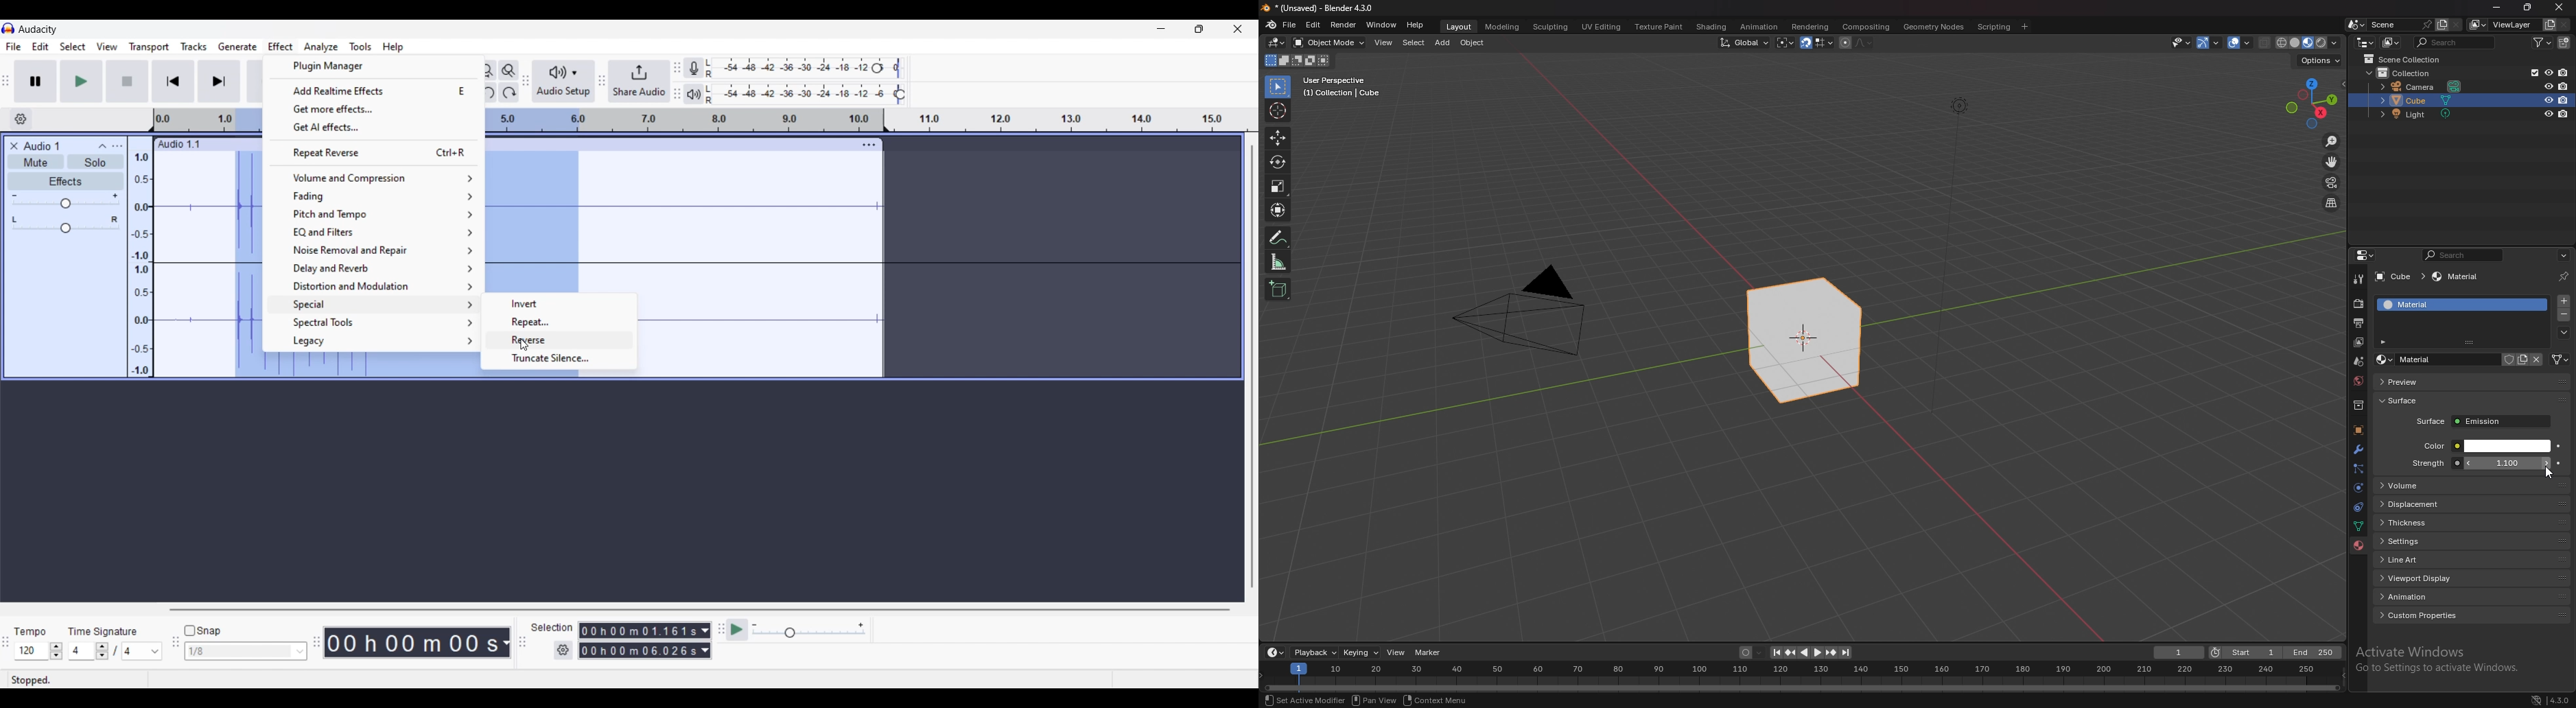  Describe the element at coordinates (2522, 359) in the screenshot. I see `new material` at that location.